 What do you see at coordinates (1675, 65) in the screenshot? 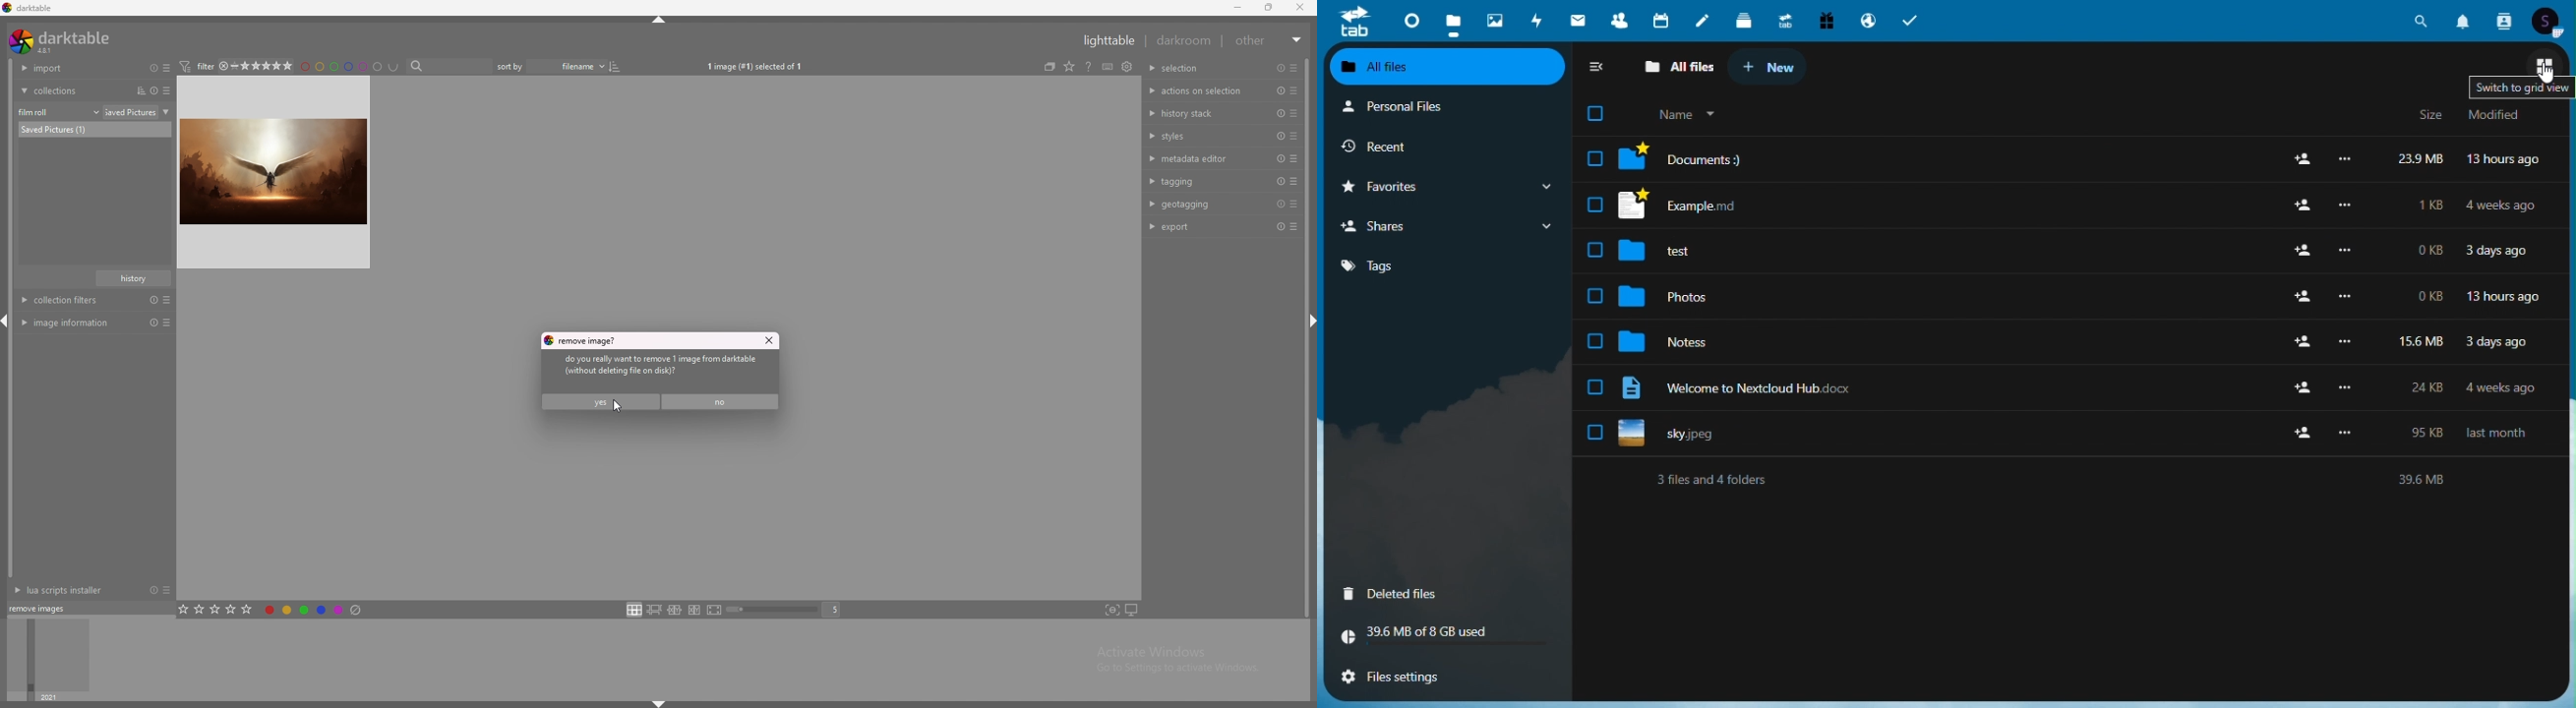
I see `all files` at bounding box center [1675, 65].